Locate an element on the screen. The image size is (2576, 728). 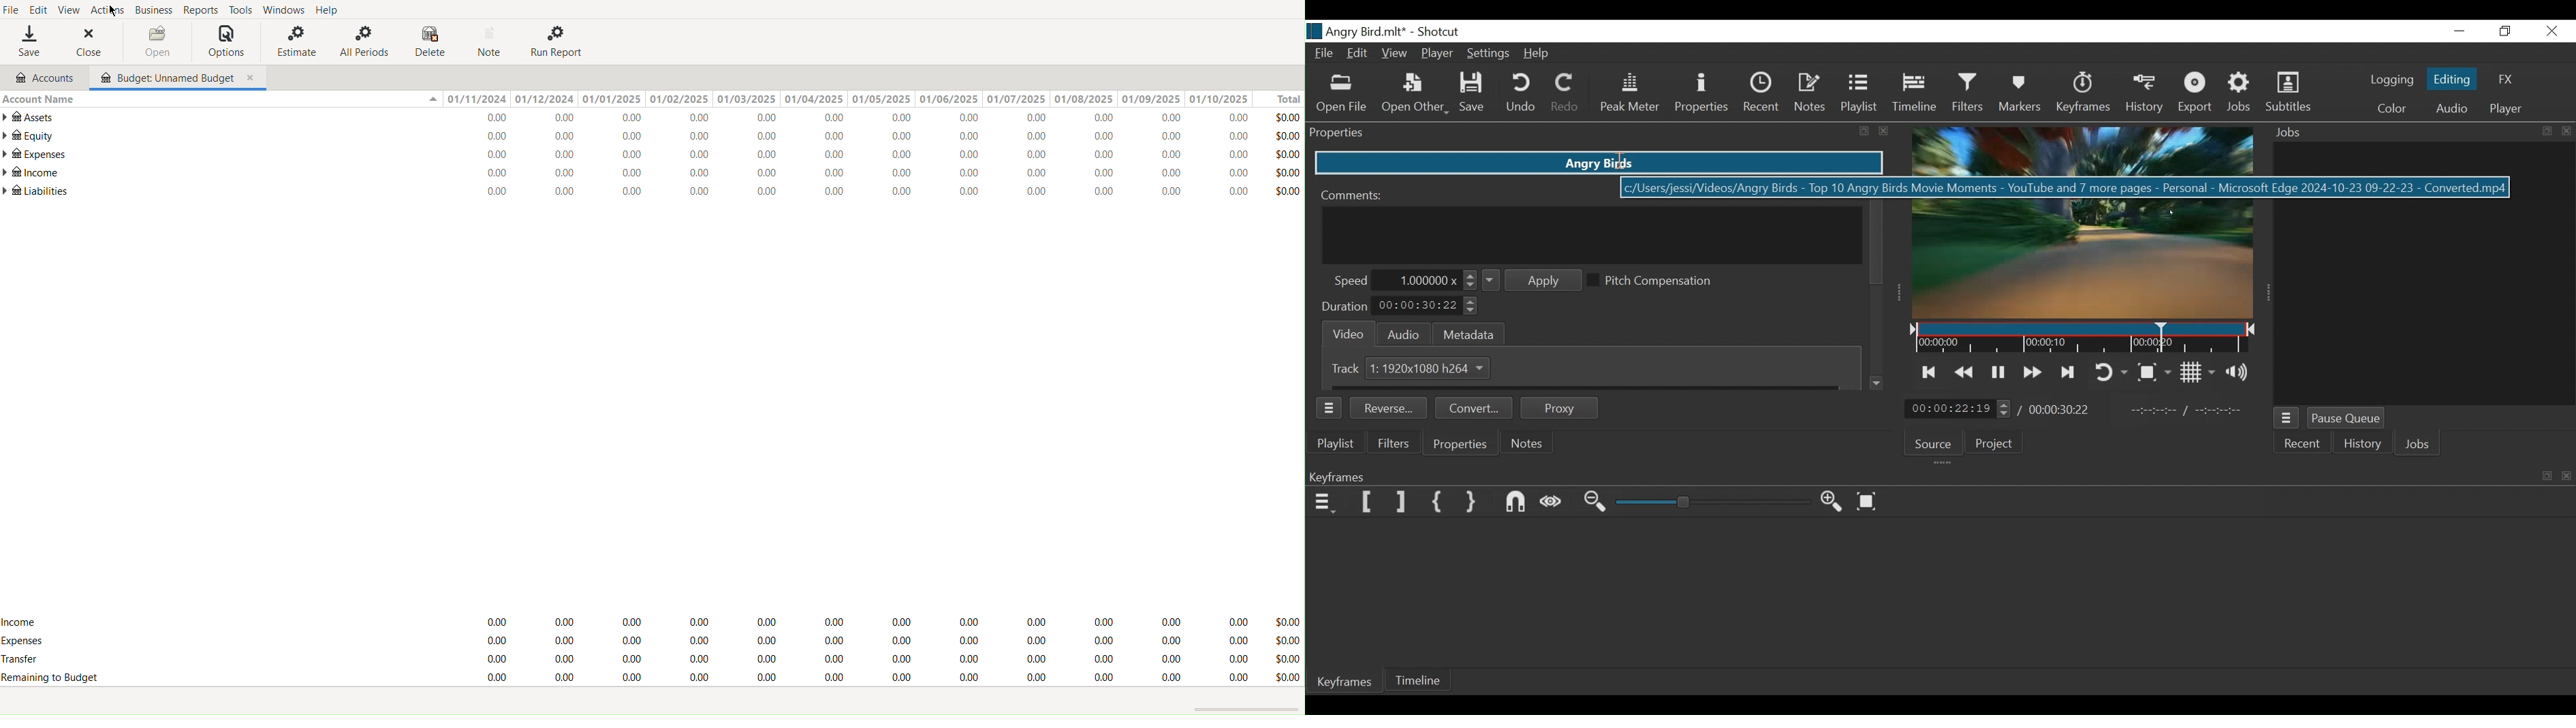
Project is located at coordinates (1998, 443).